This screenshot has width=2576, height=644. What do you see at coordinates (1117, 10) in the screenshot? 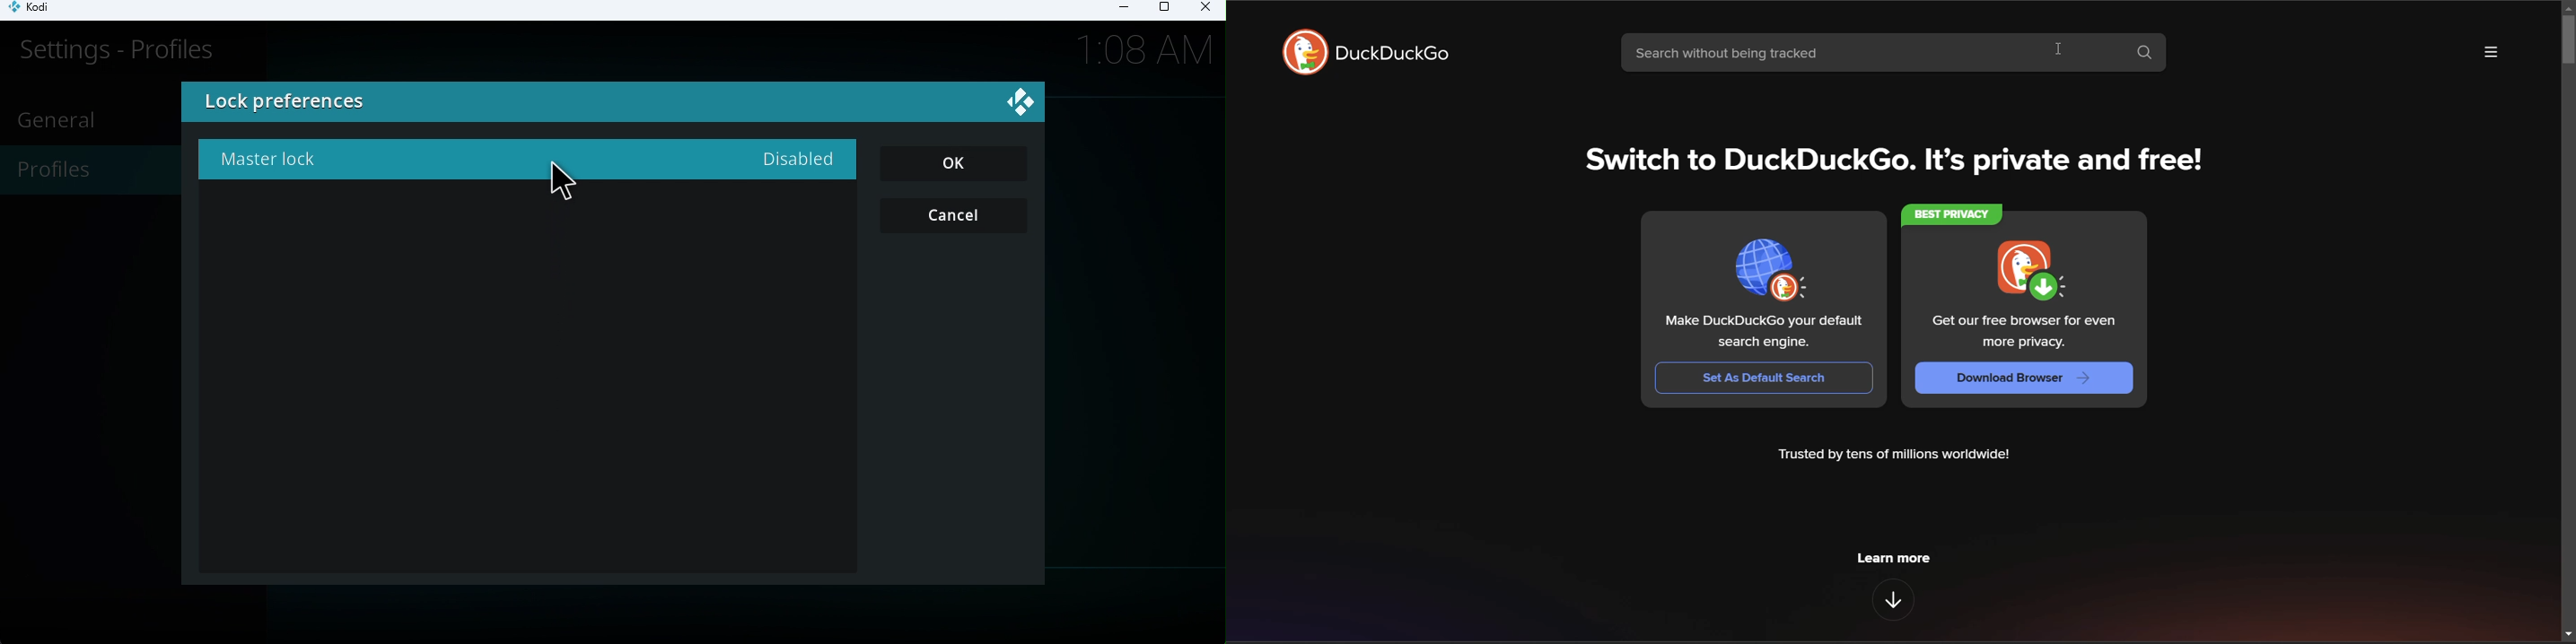
I see `Minimize` at bounding box center [1117, 10].